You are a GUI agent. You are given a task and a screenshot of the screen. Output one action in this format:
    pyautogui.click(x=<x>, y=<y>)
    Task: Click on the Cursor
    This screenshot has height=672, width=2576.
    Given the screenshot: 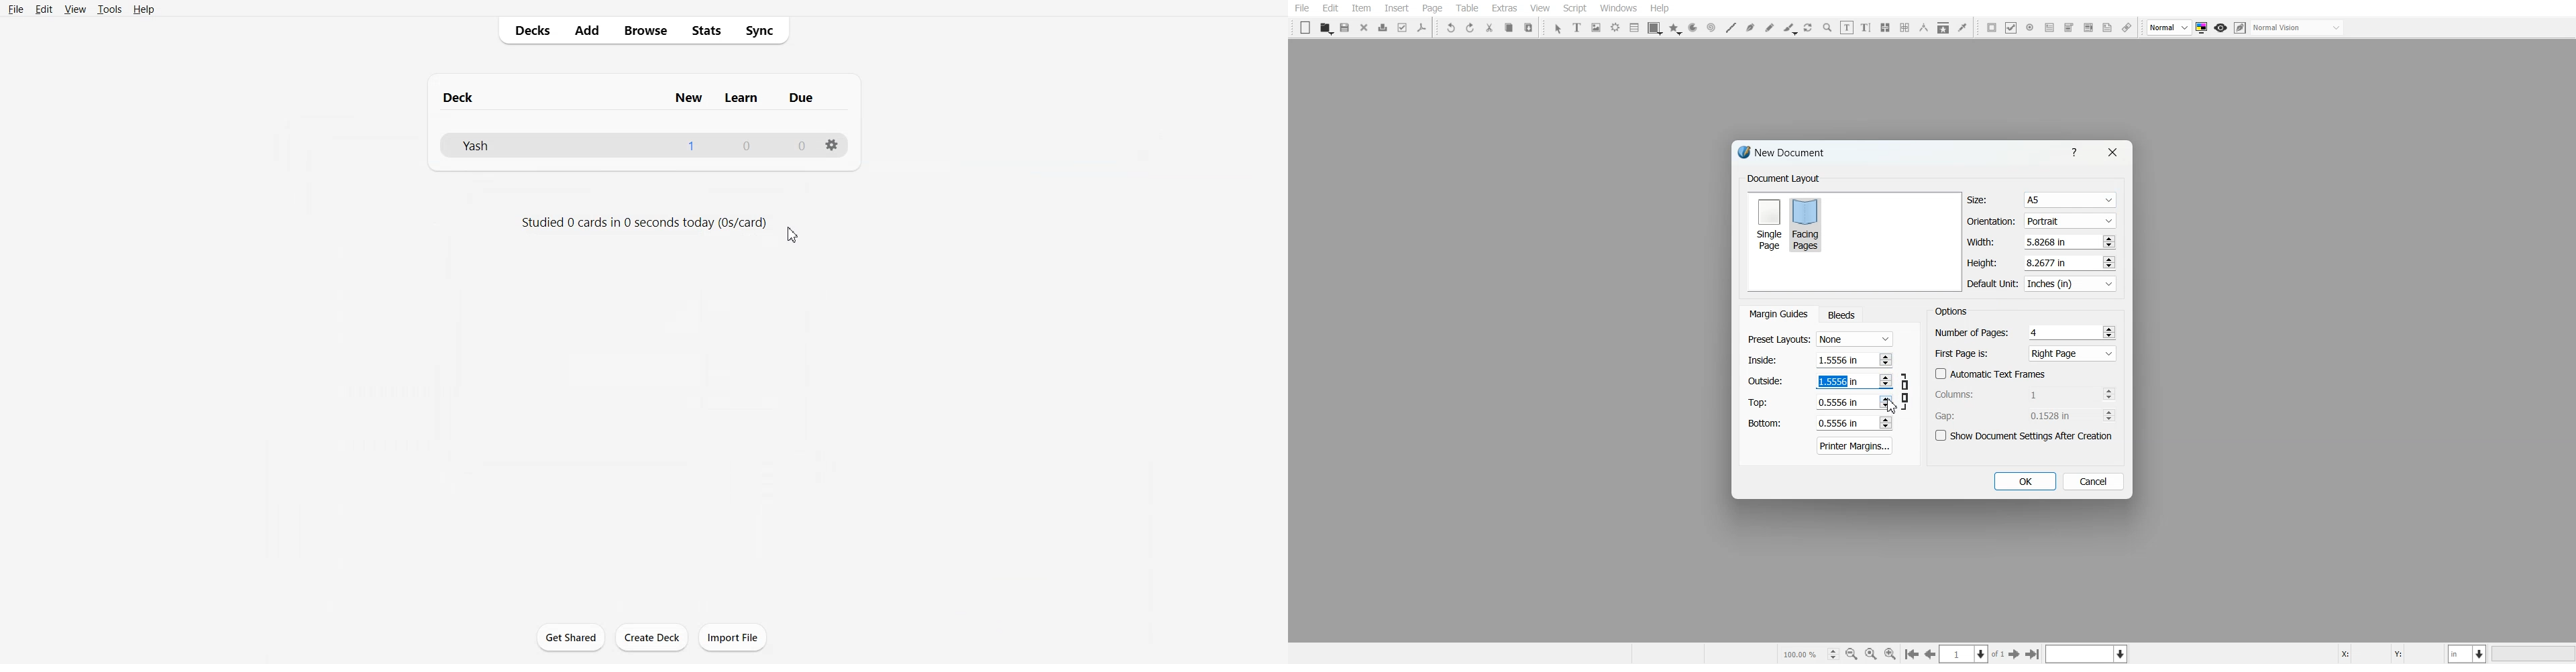 What is the action you would take?
    pyautogui.click(x=792, y=233)
    